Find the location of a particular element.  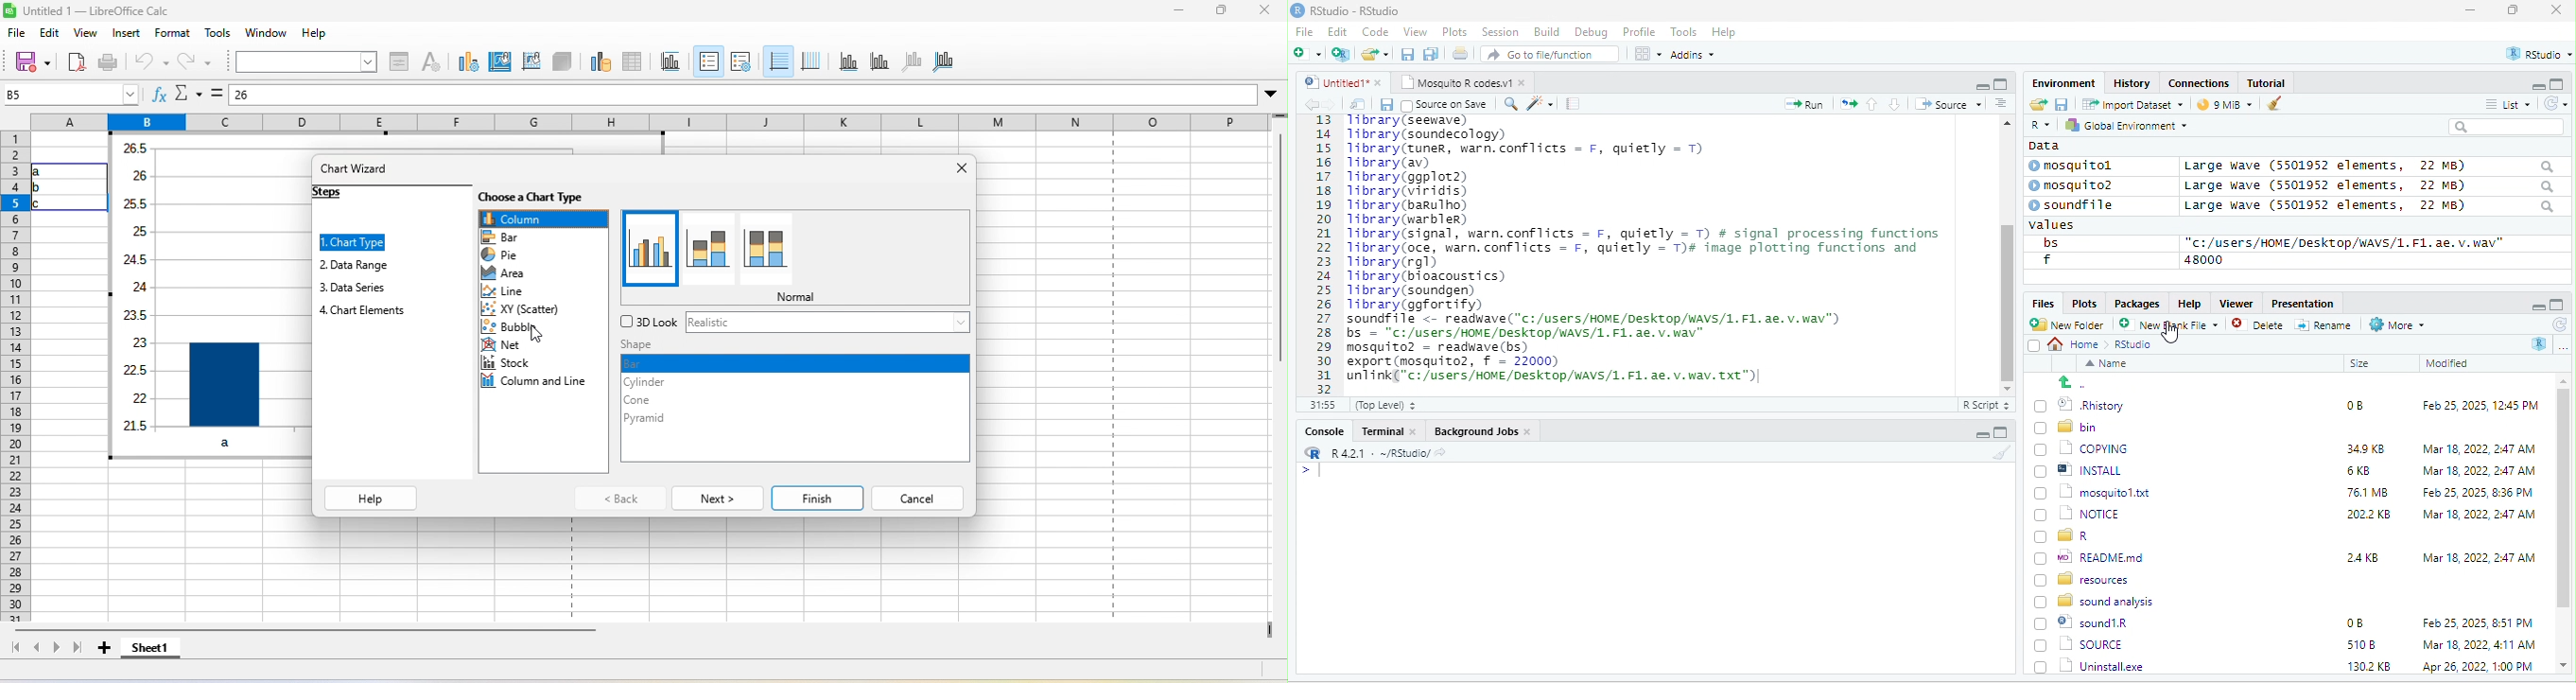

Plots is located at coordinates (1455, 31).